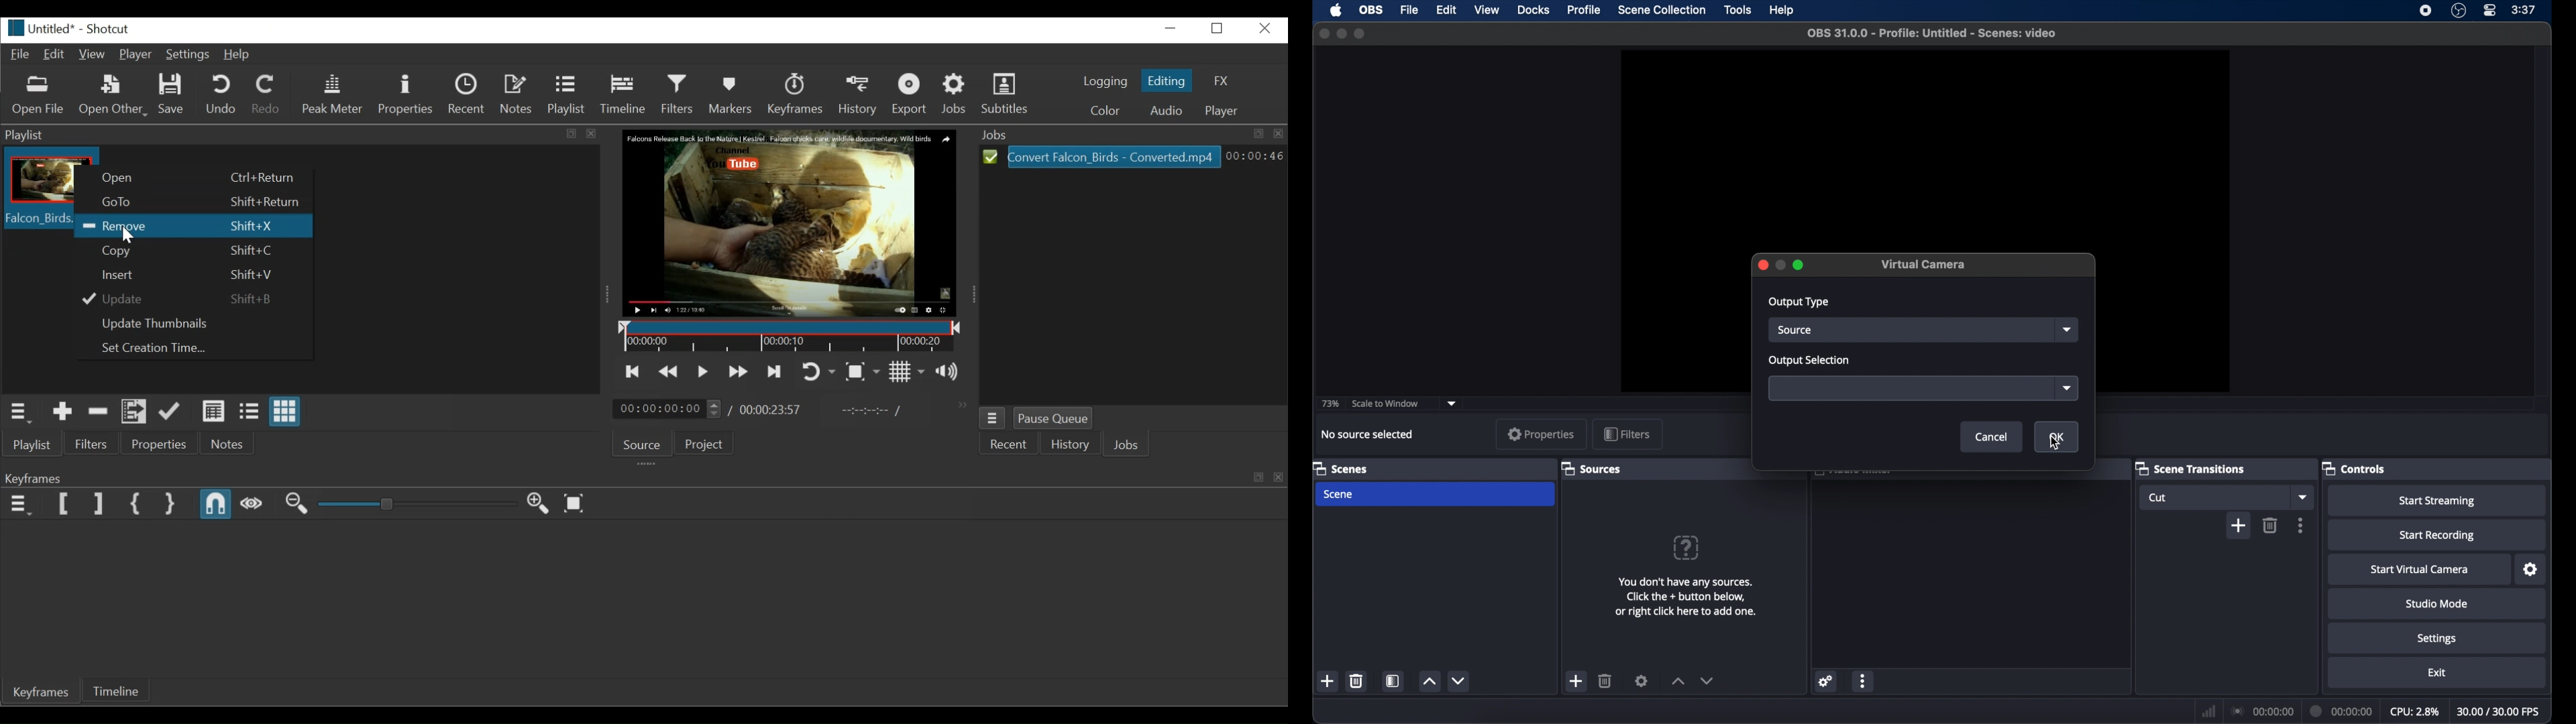 This screenshot has height=728, width=2576. Describe the element at coordinates (796, 94) in the screenshot. I see `Keyframes` at that location.